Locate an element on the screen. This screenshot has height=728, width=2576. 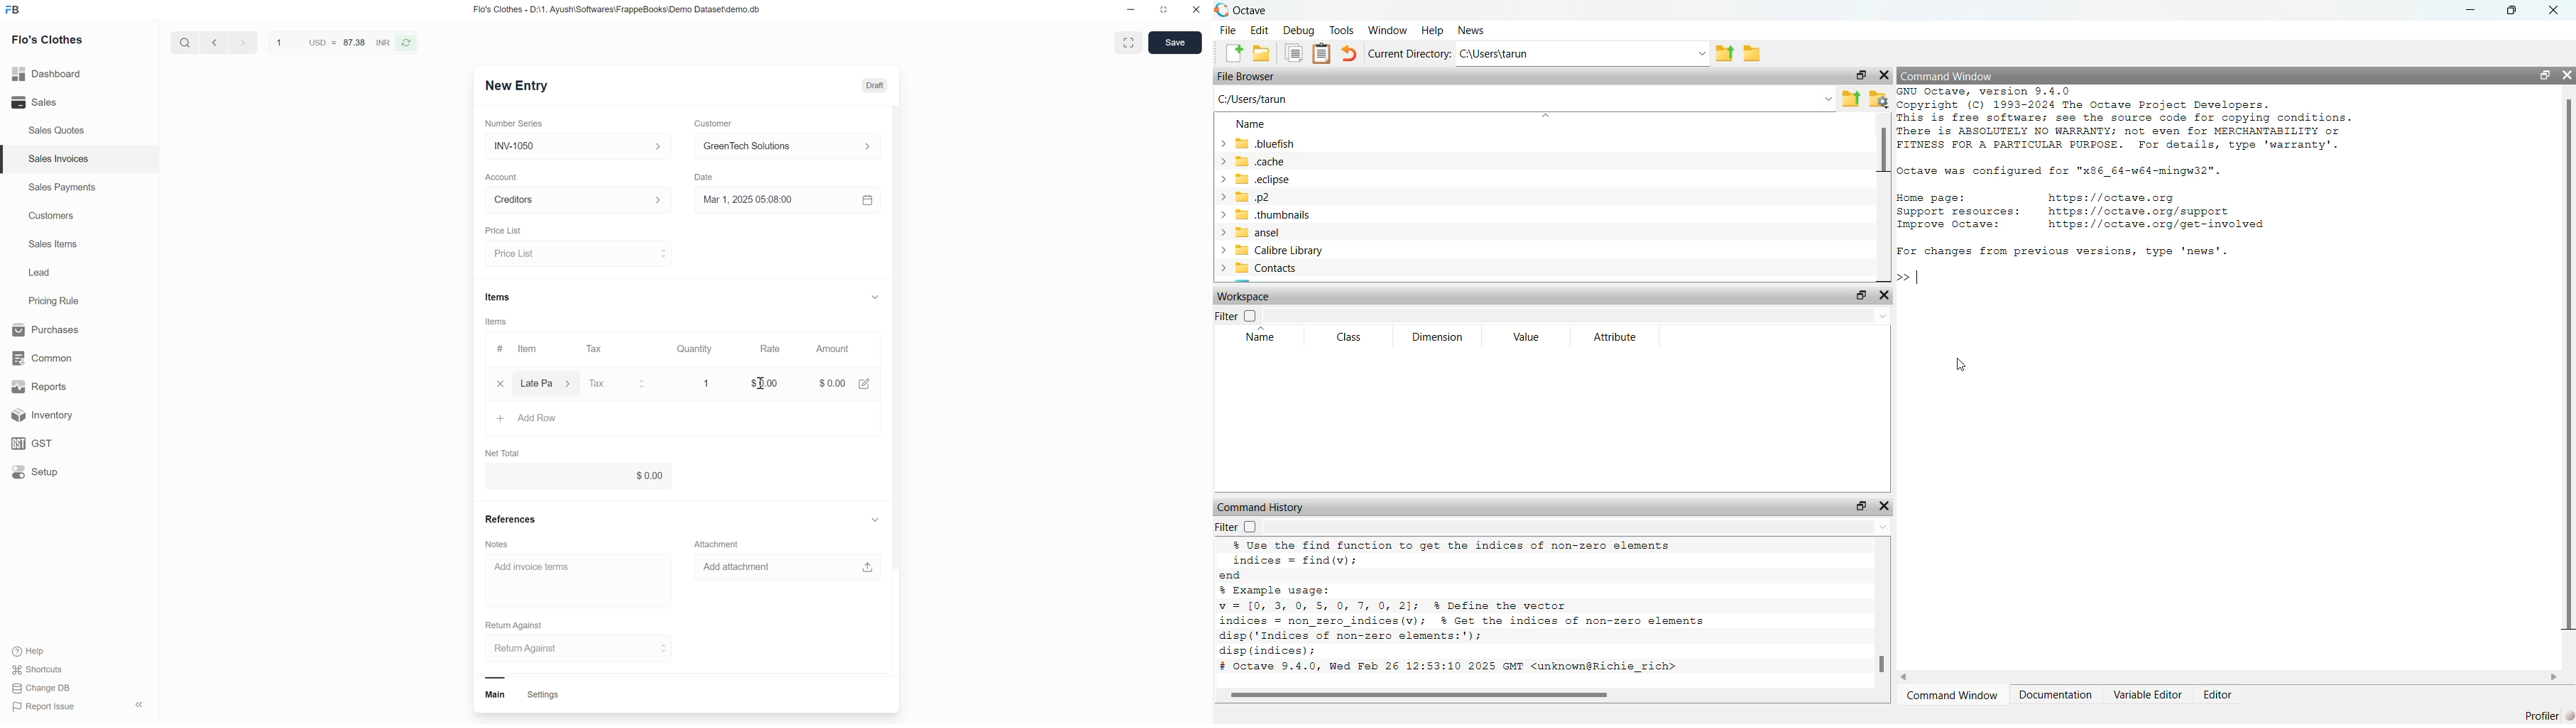
Select date  is located at coordinates (788, 203).